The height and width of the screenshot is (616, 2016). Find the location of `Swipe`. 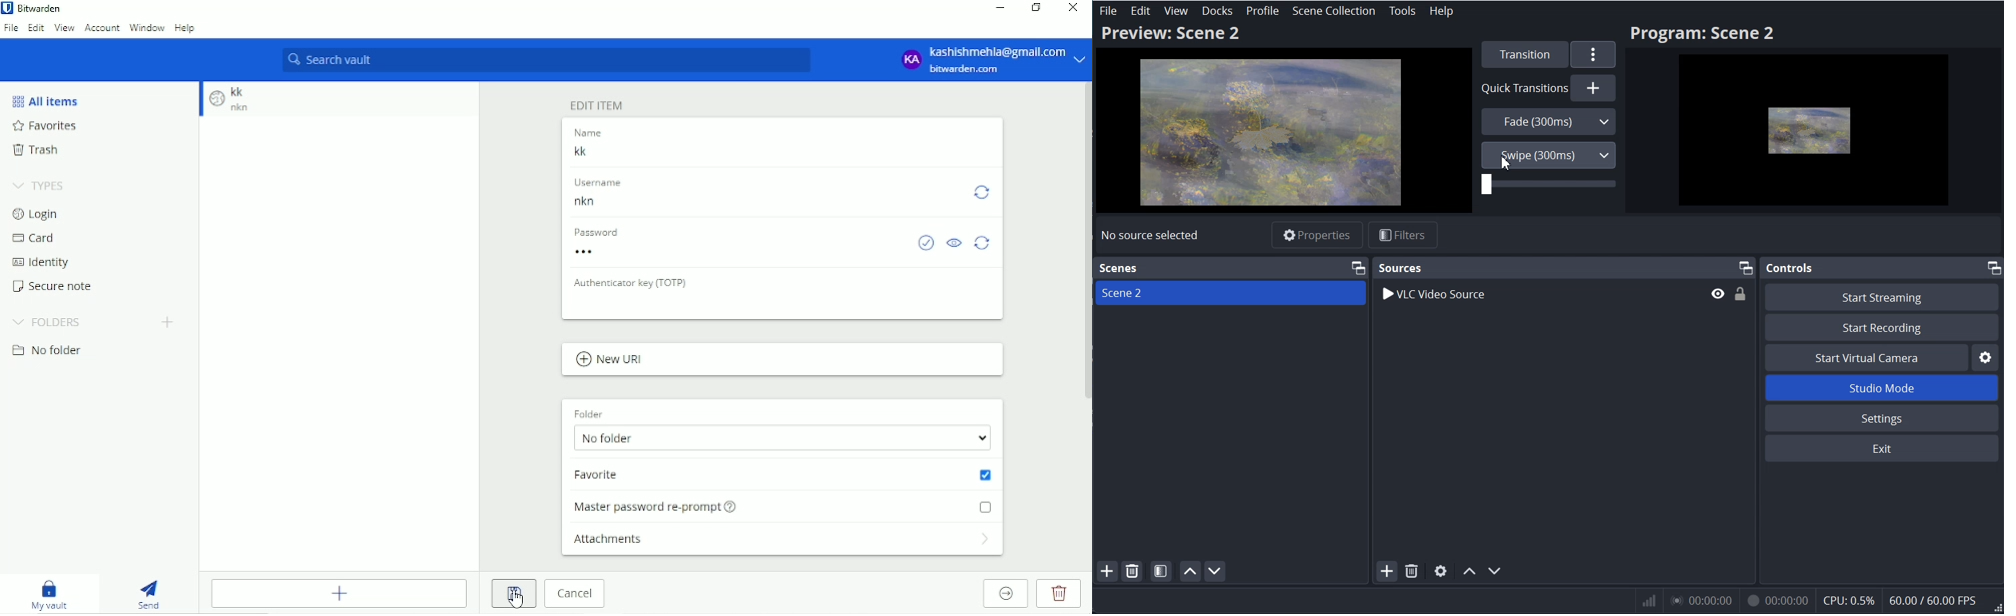

Swipe is located at coordinates (1548, 155).